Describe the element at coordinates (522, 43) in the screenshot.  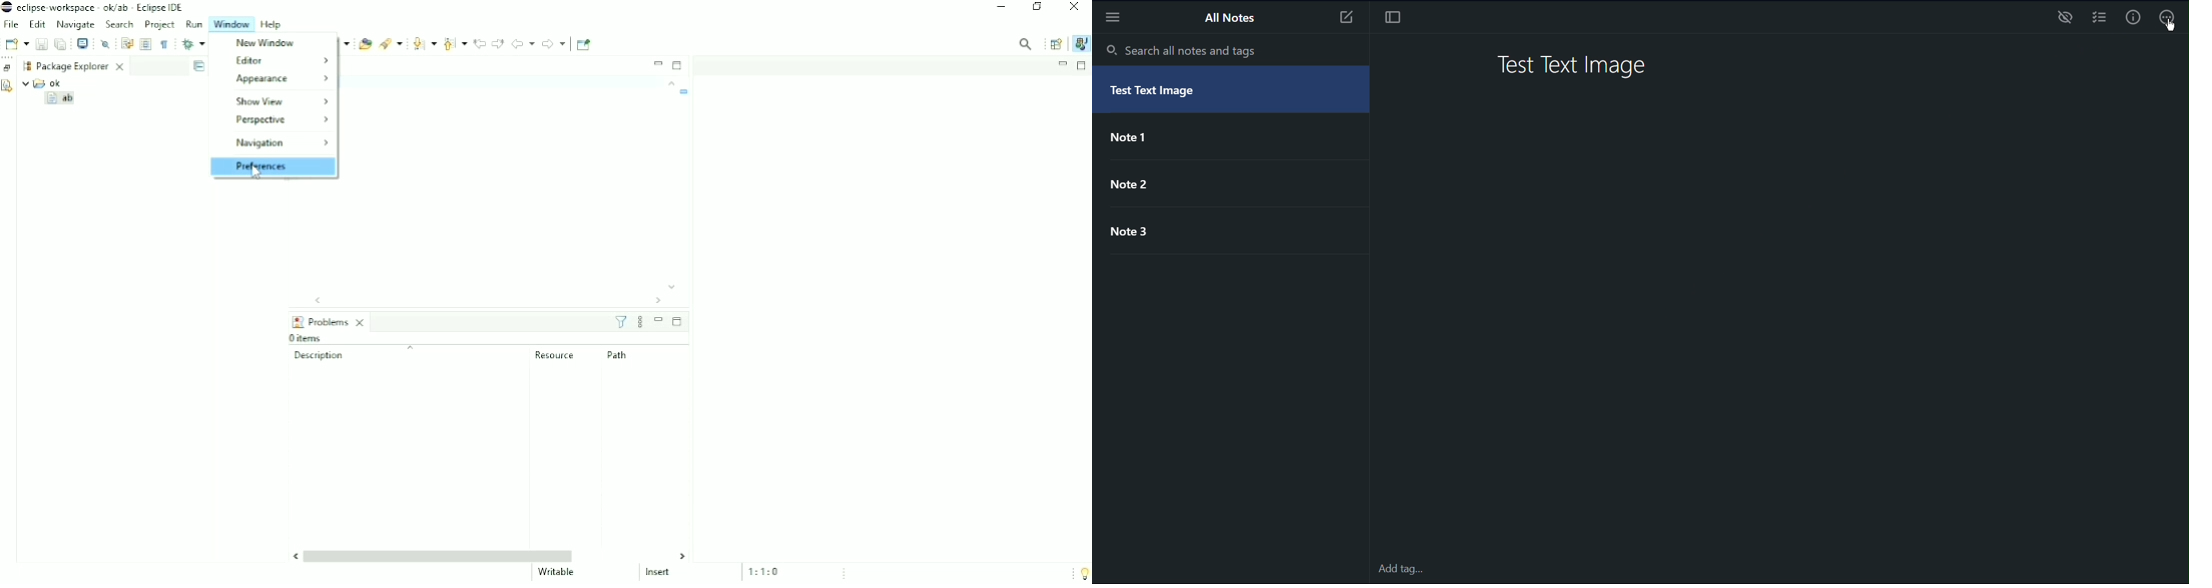
I see `Back` at that location.